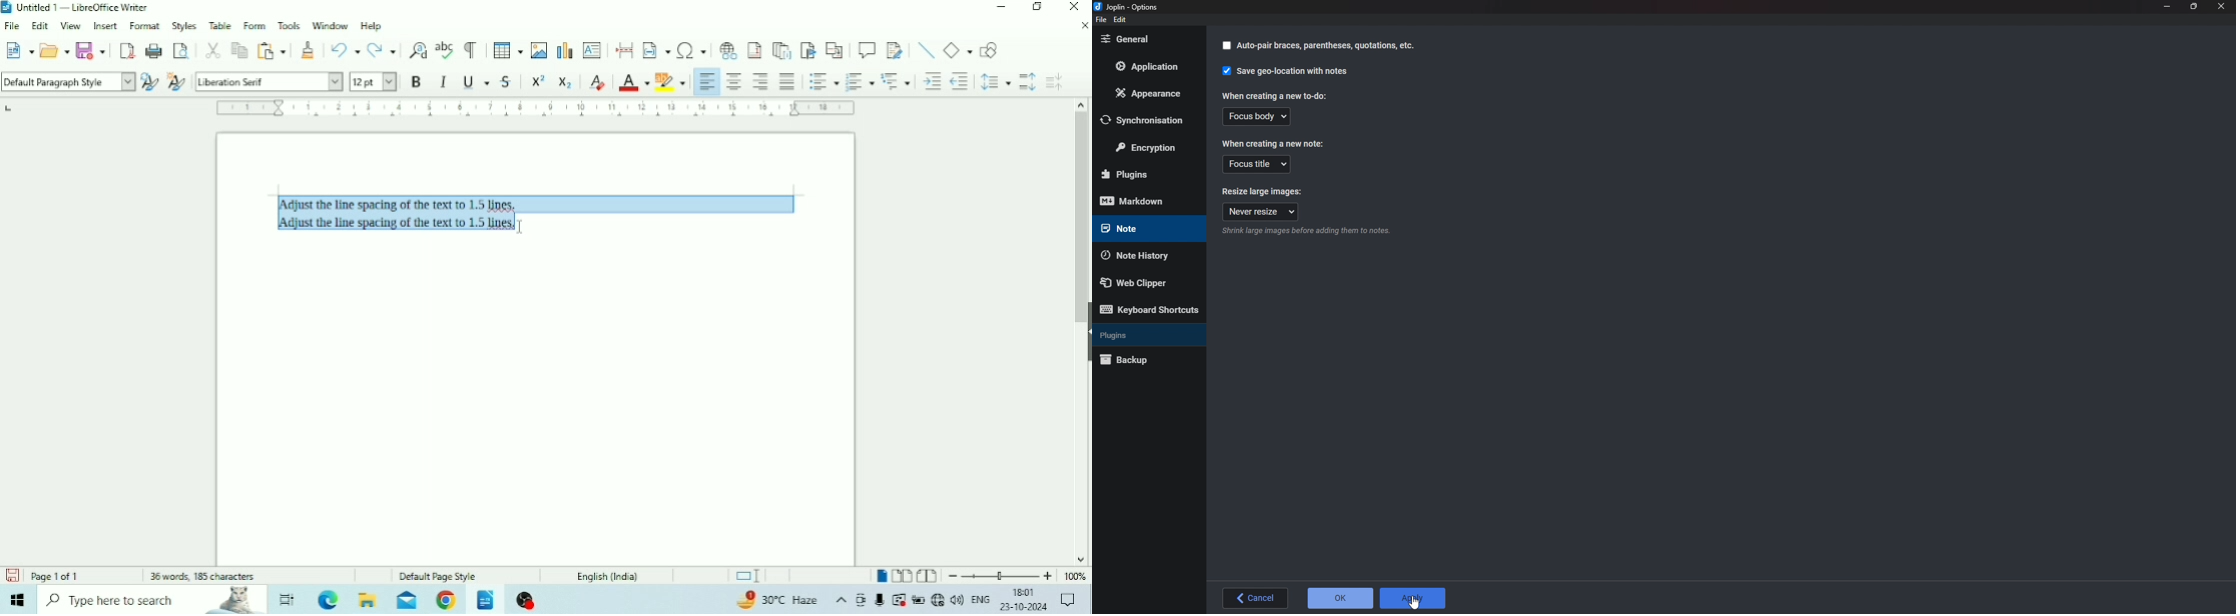 The width and height of the screenshot is (2240, 616). What do you see at coordinates (328, 600) in the screenshot?
I see `Microsoft Edge` at bounding box center [328, 600].